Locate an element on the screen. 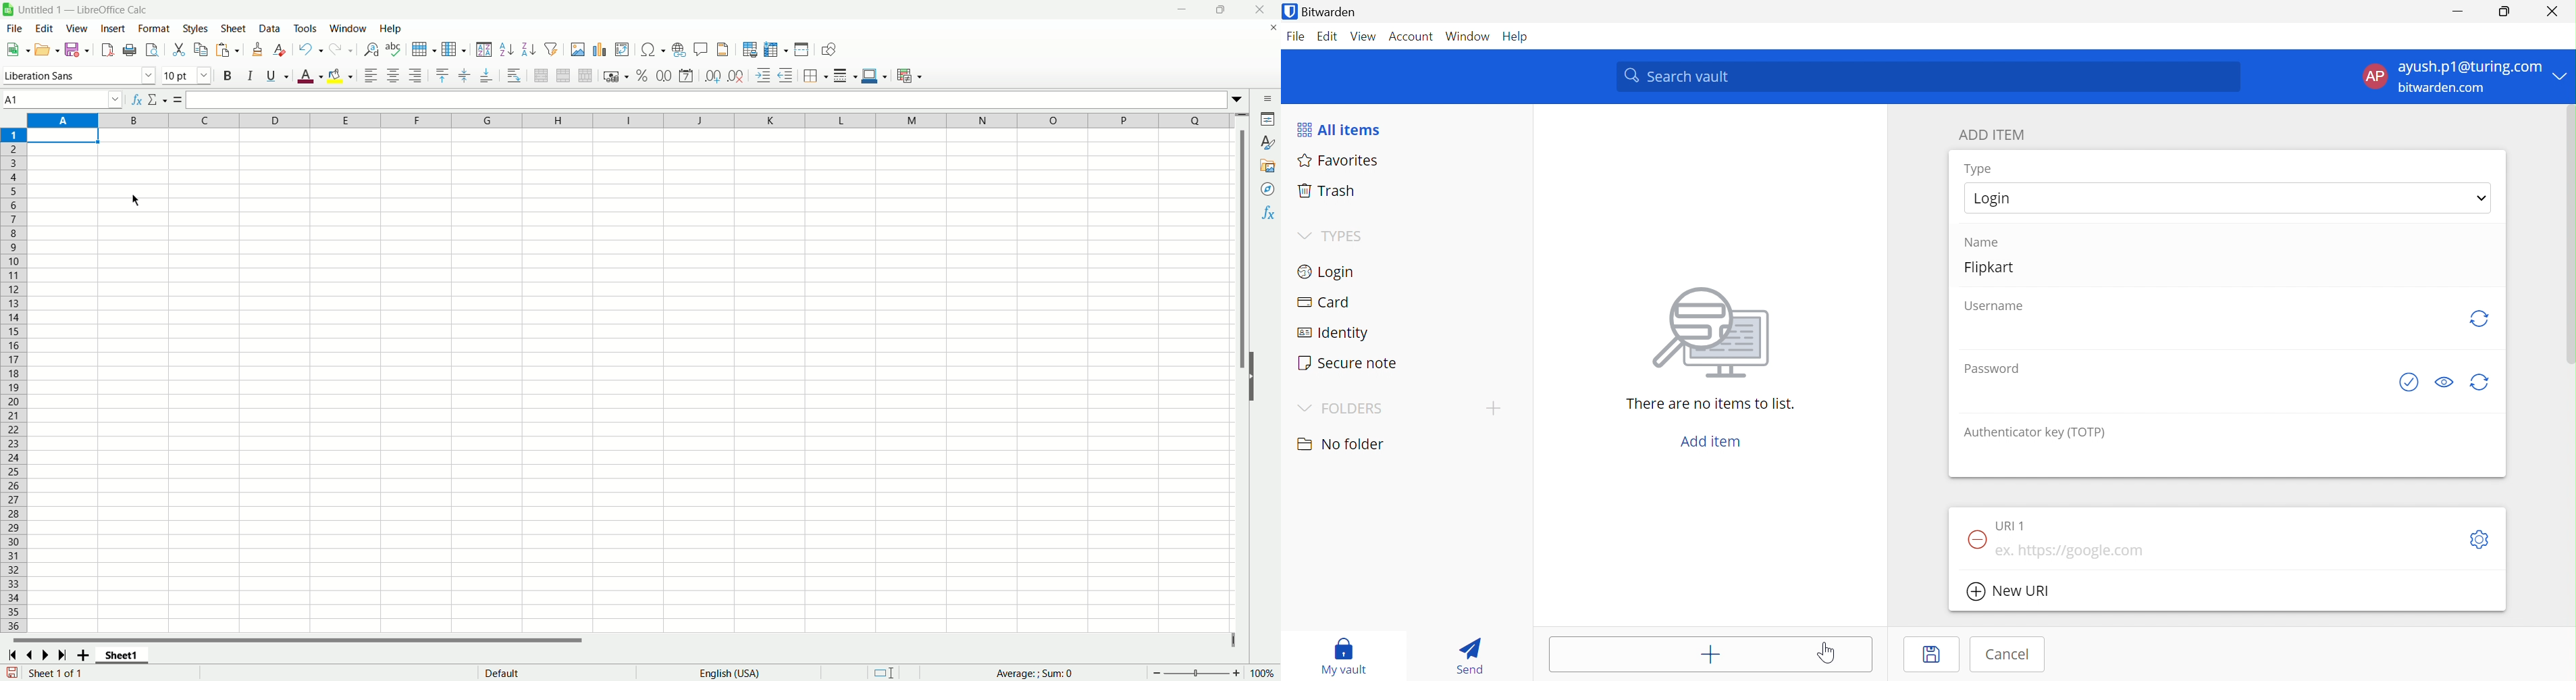 The width and height of the screenshot is (2576, 700). There are no items to list. is located at coordinates (1712, 405).